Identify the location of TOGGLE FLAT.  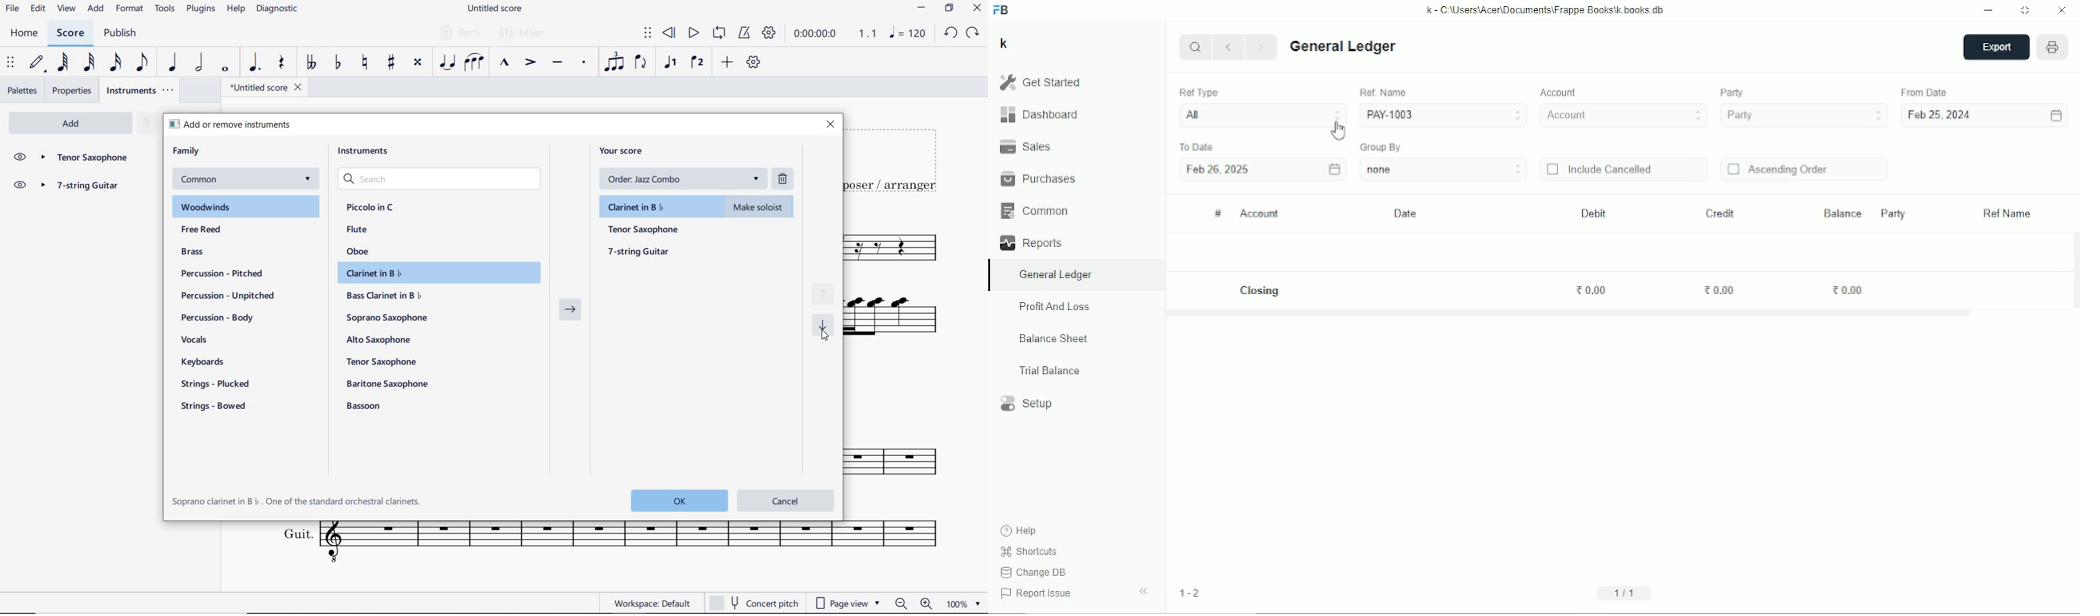
(340, 62).